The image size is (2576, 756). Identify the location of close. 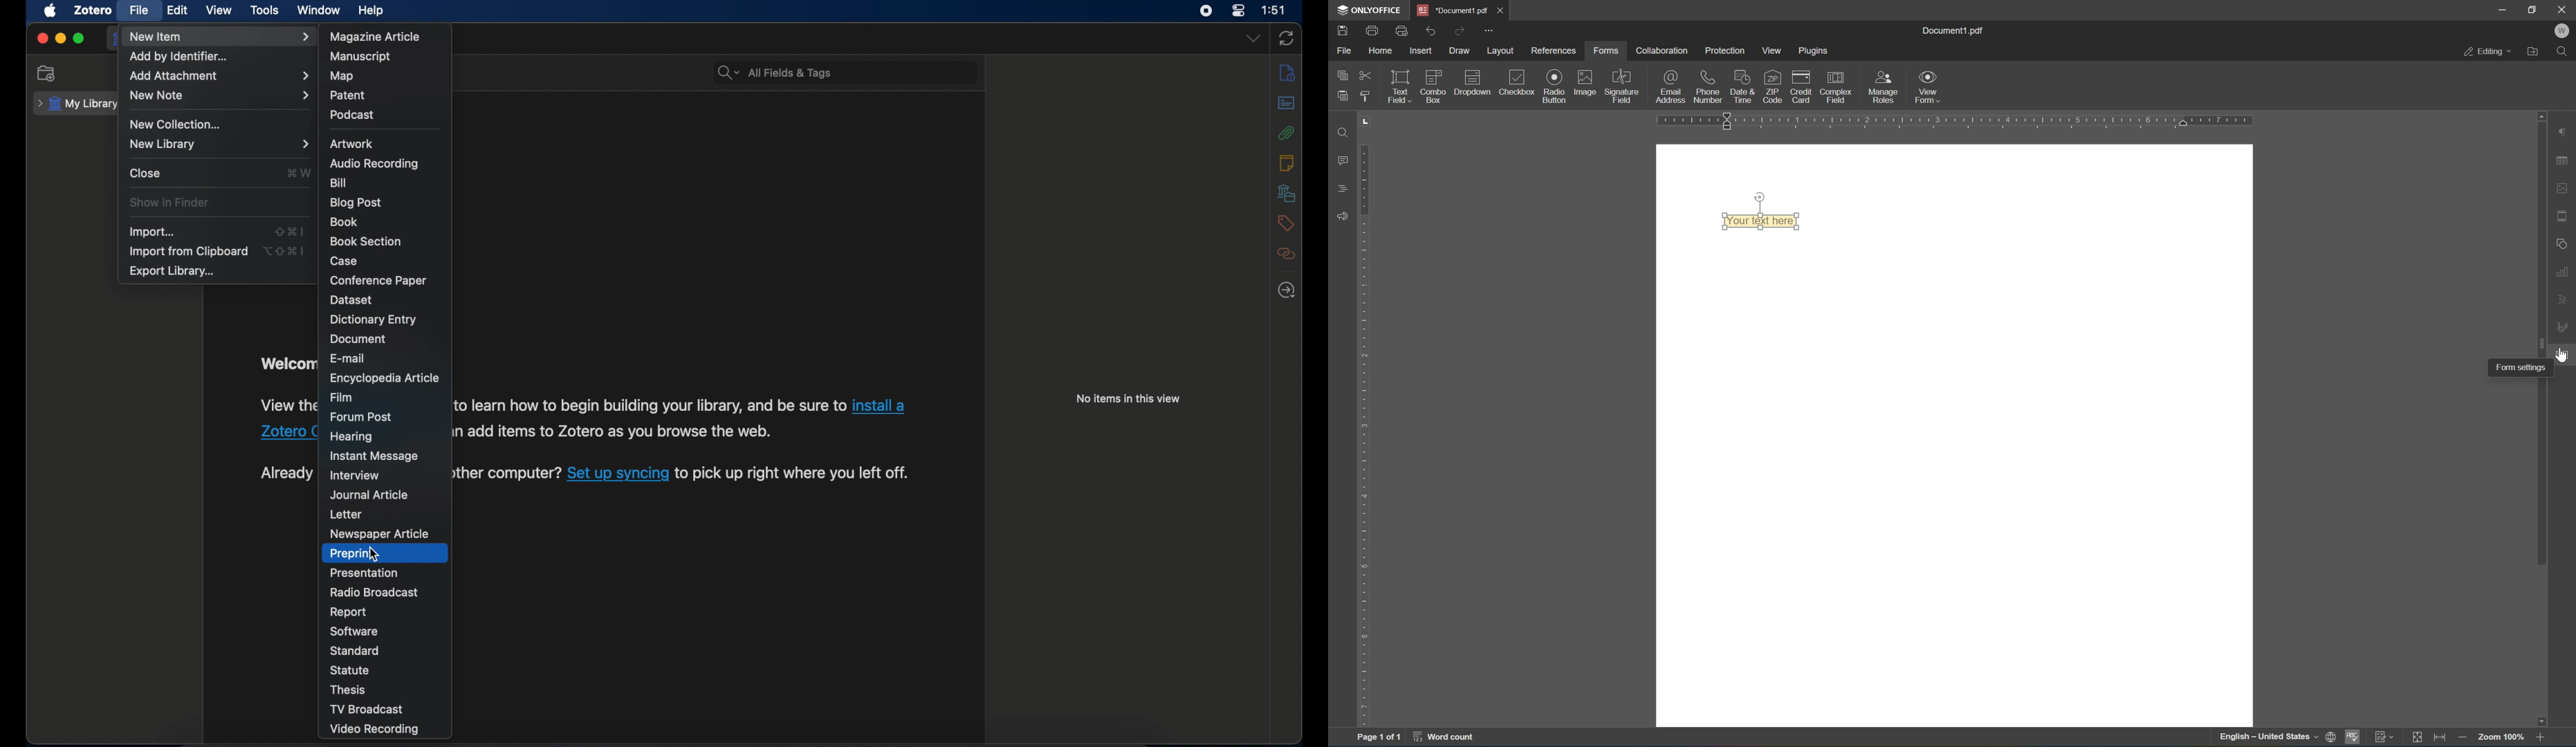
(42, 38).